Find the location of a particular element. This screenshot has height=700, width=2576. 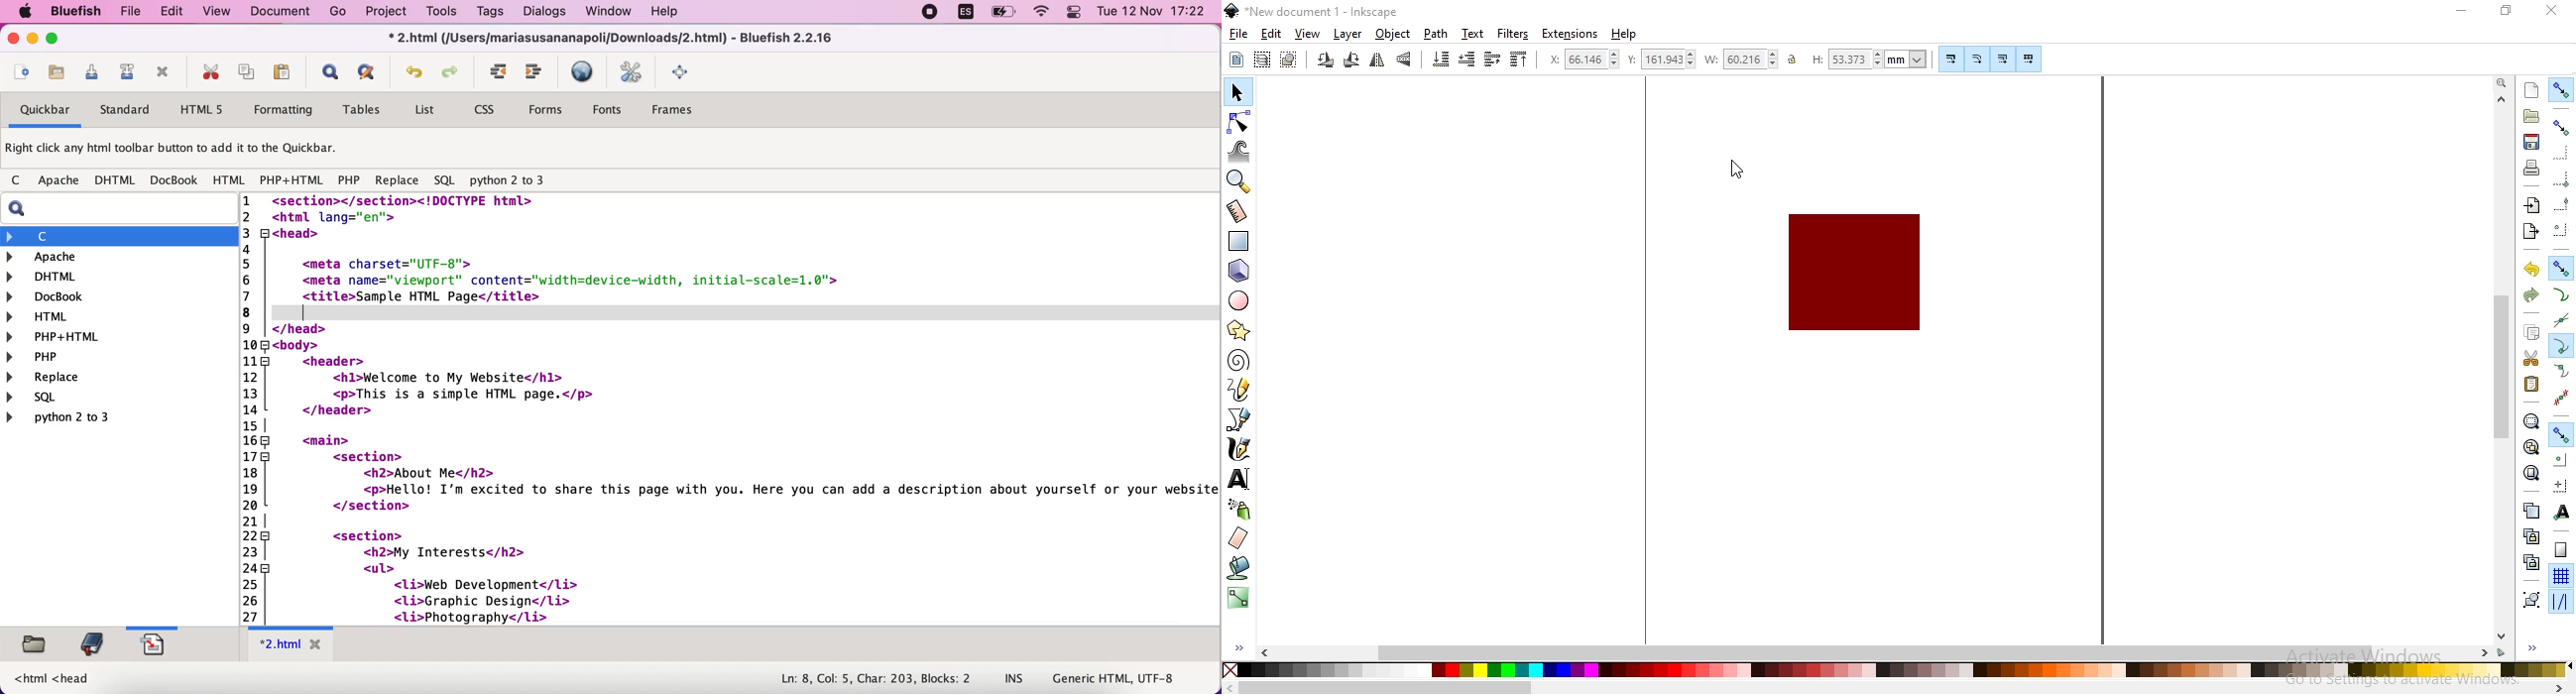

snap an items rotation center is located at coordinates (2559, 483).